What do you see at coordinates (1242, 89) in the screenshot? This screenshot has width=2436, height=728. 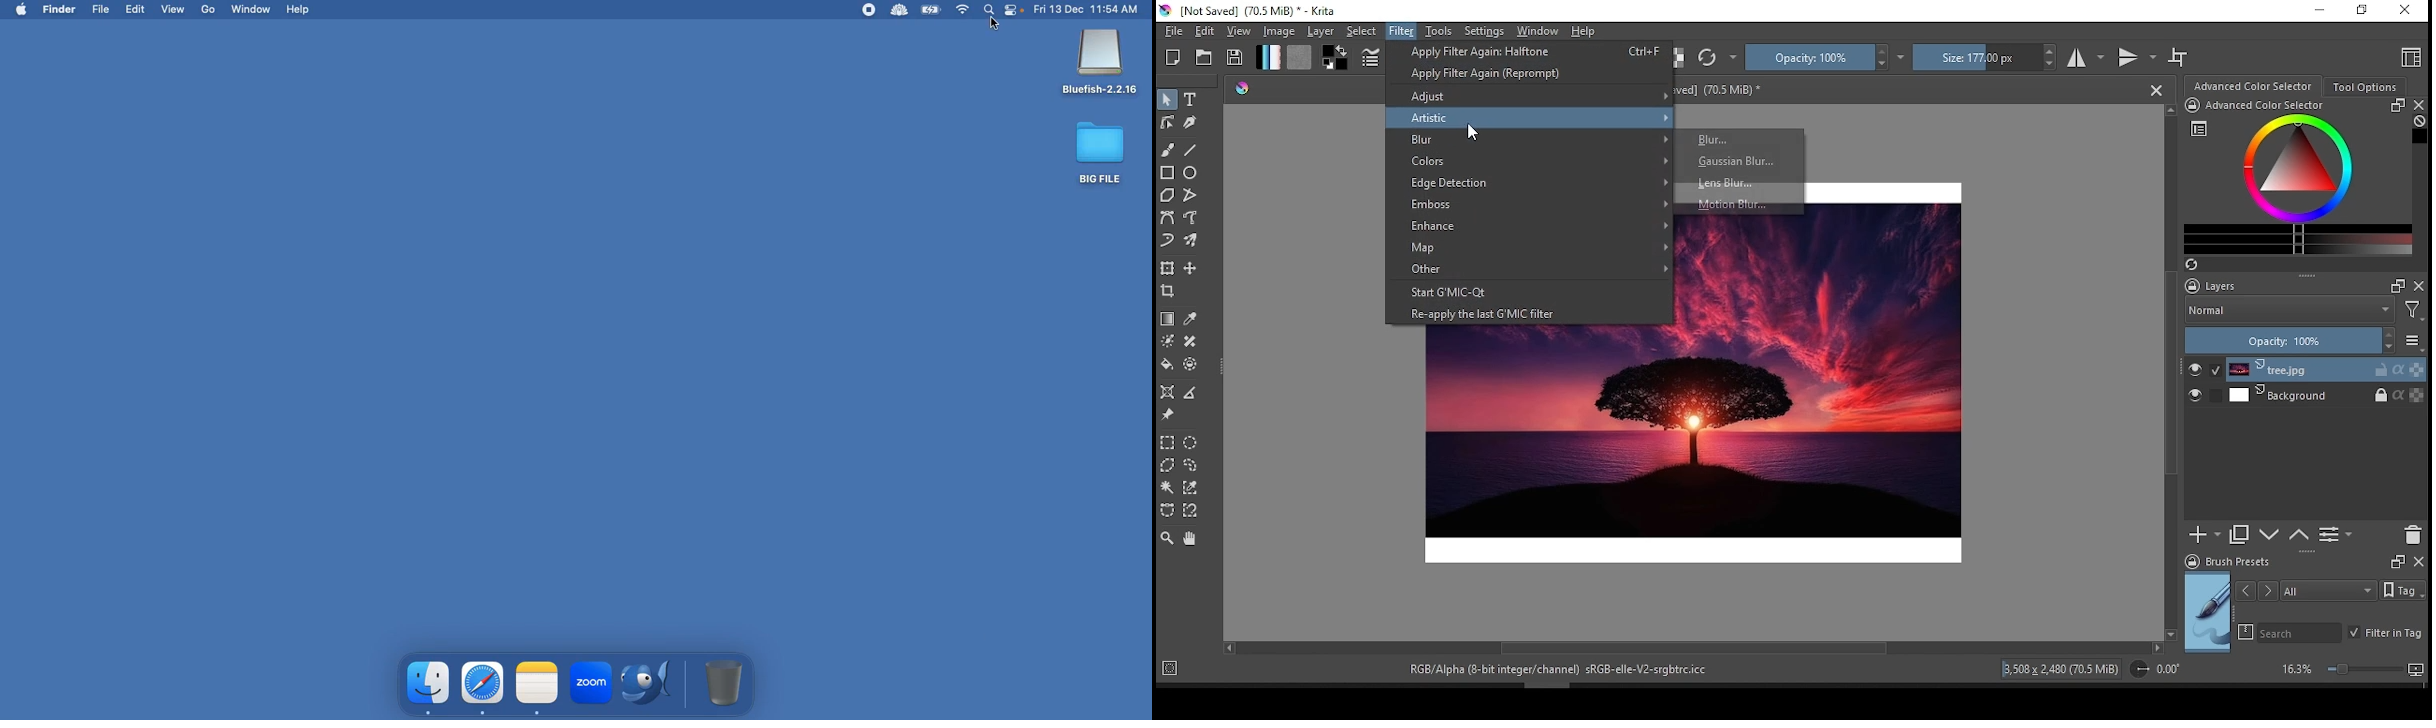 I see `Picker` at bounding box center [1242, 89].